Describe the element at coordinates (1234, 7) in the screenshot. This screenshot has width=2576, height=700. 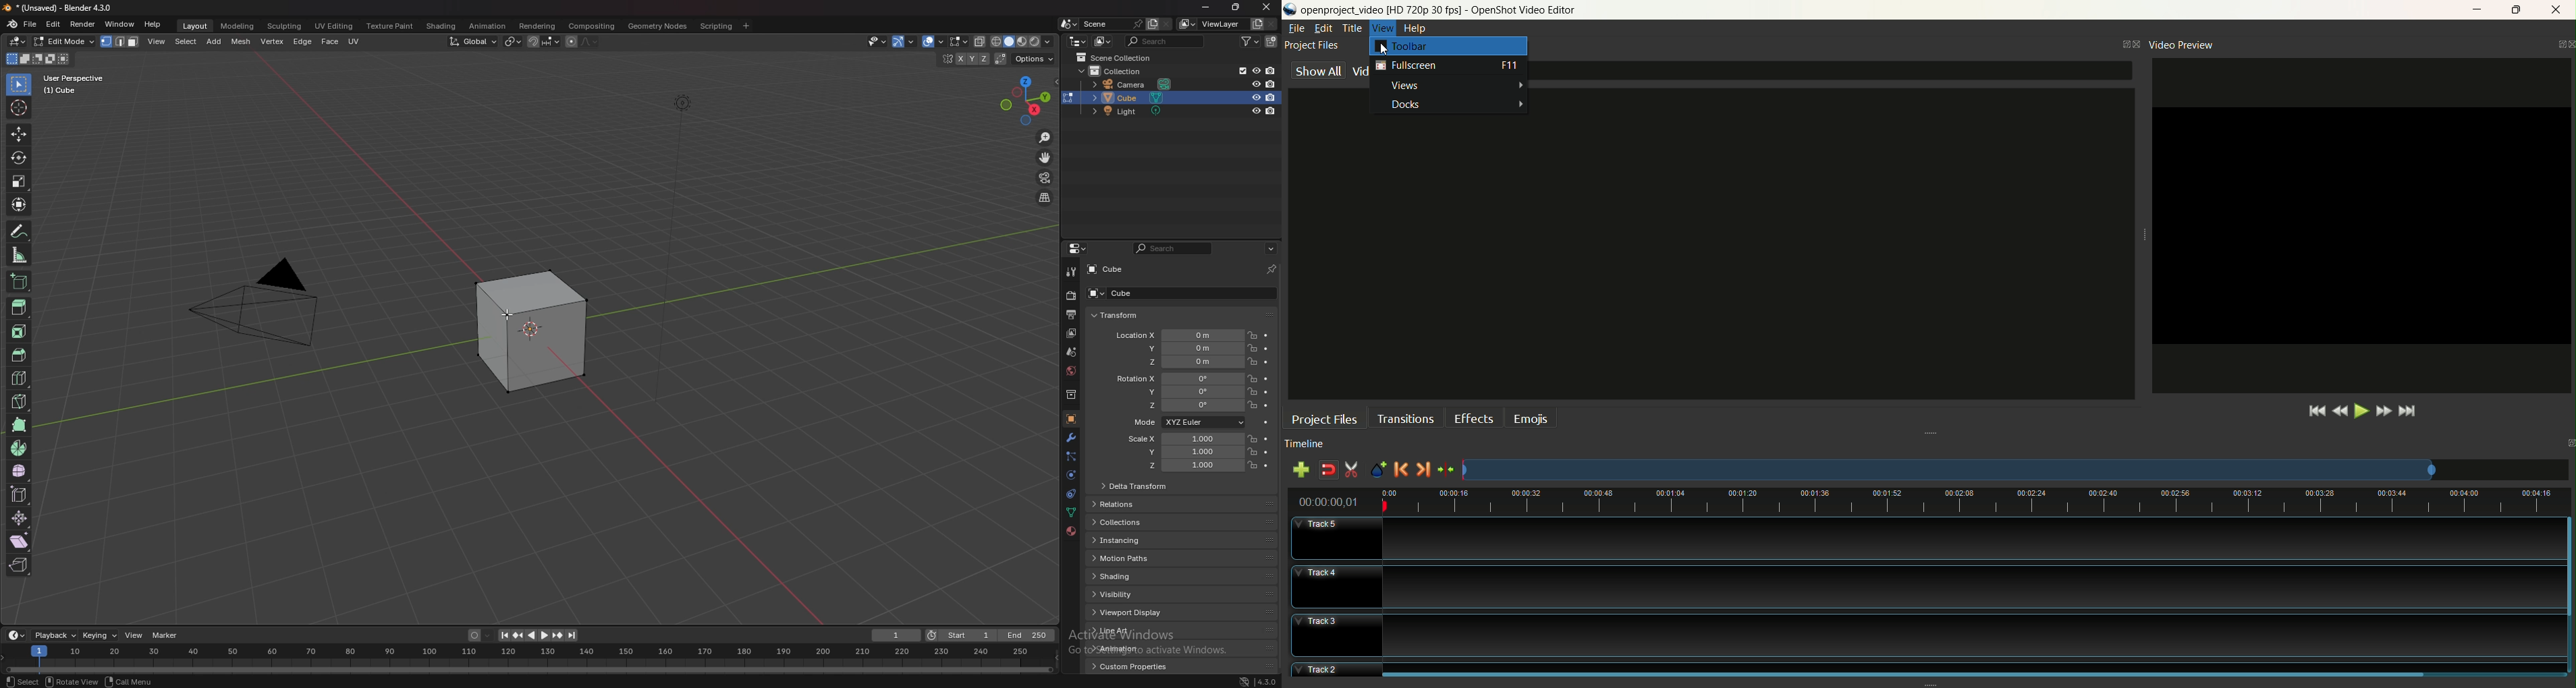
I see `resize` at that location.